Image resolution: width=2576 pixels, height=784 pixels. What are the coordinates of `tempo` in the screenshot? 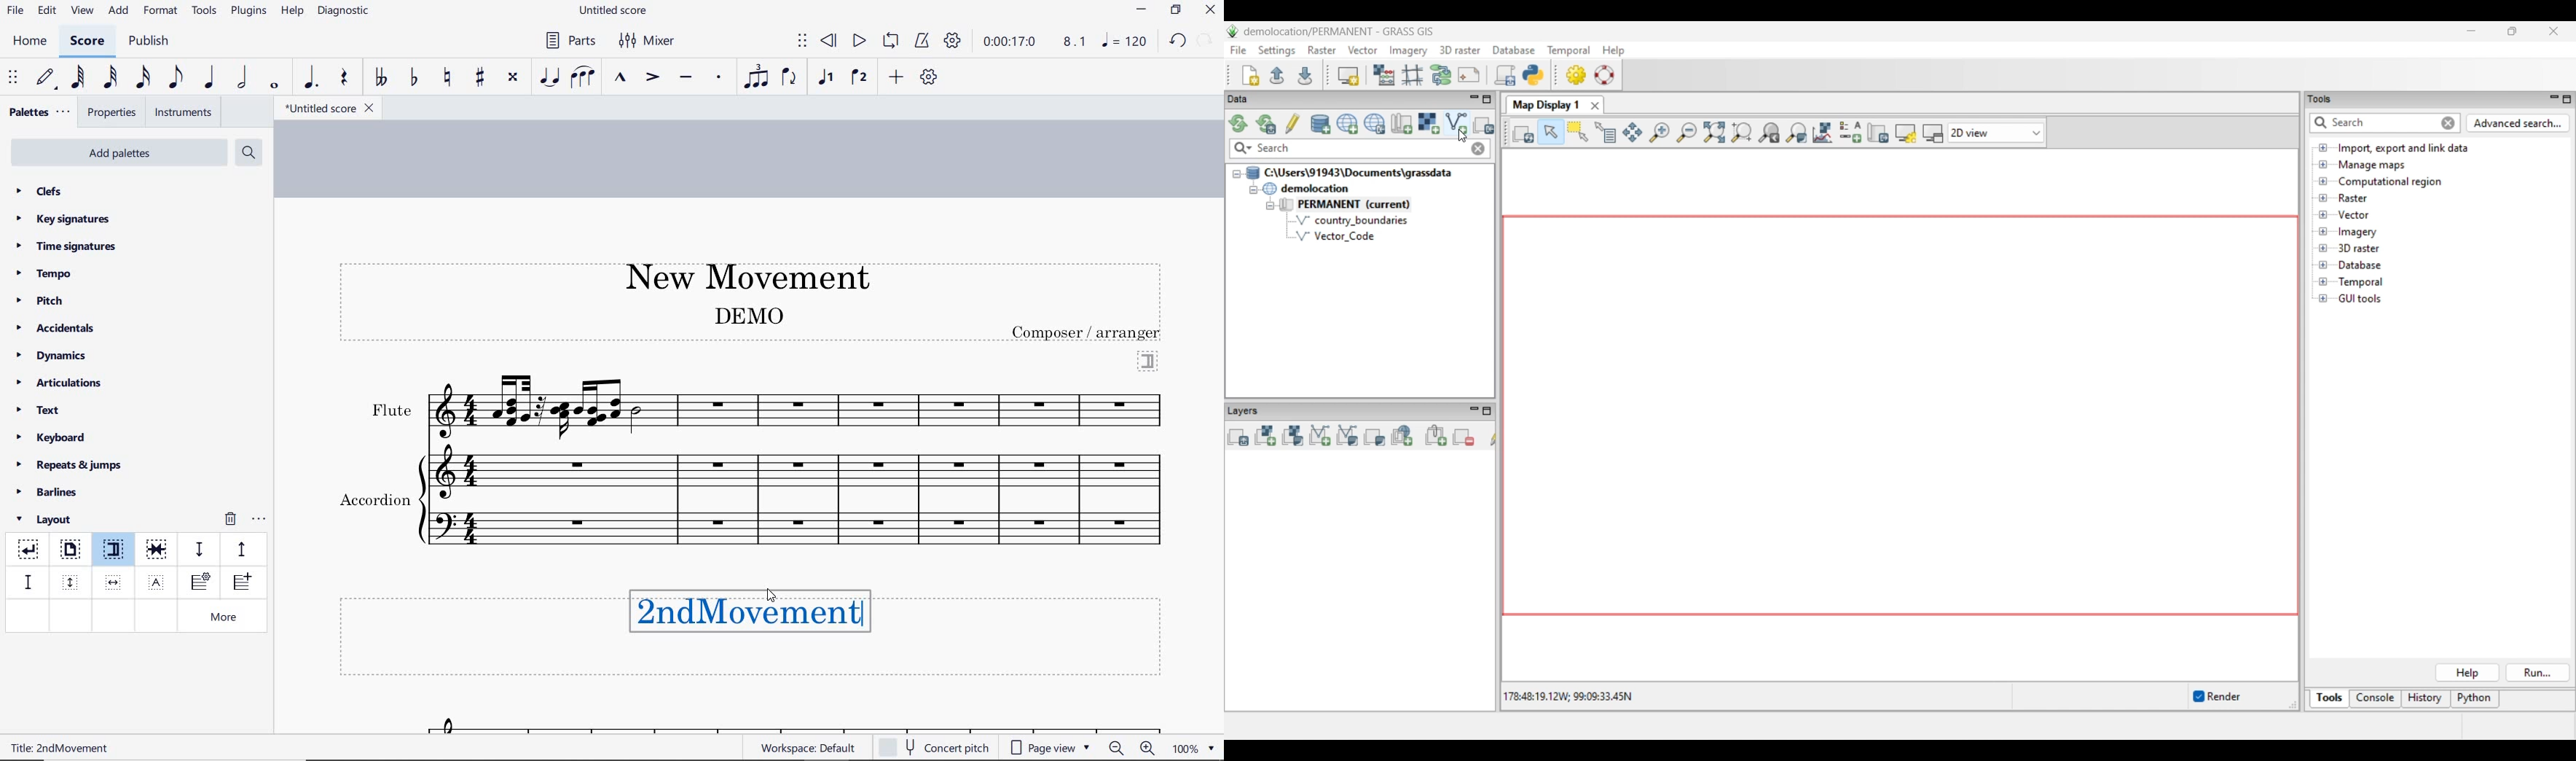 It's located at (48, 273).